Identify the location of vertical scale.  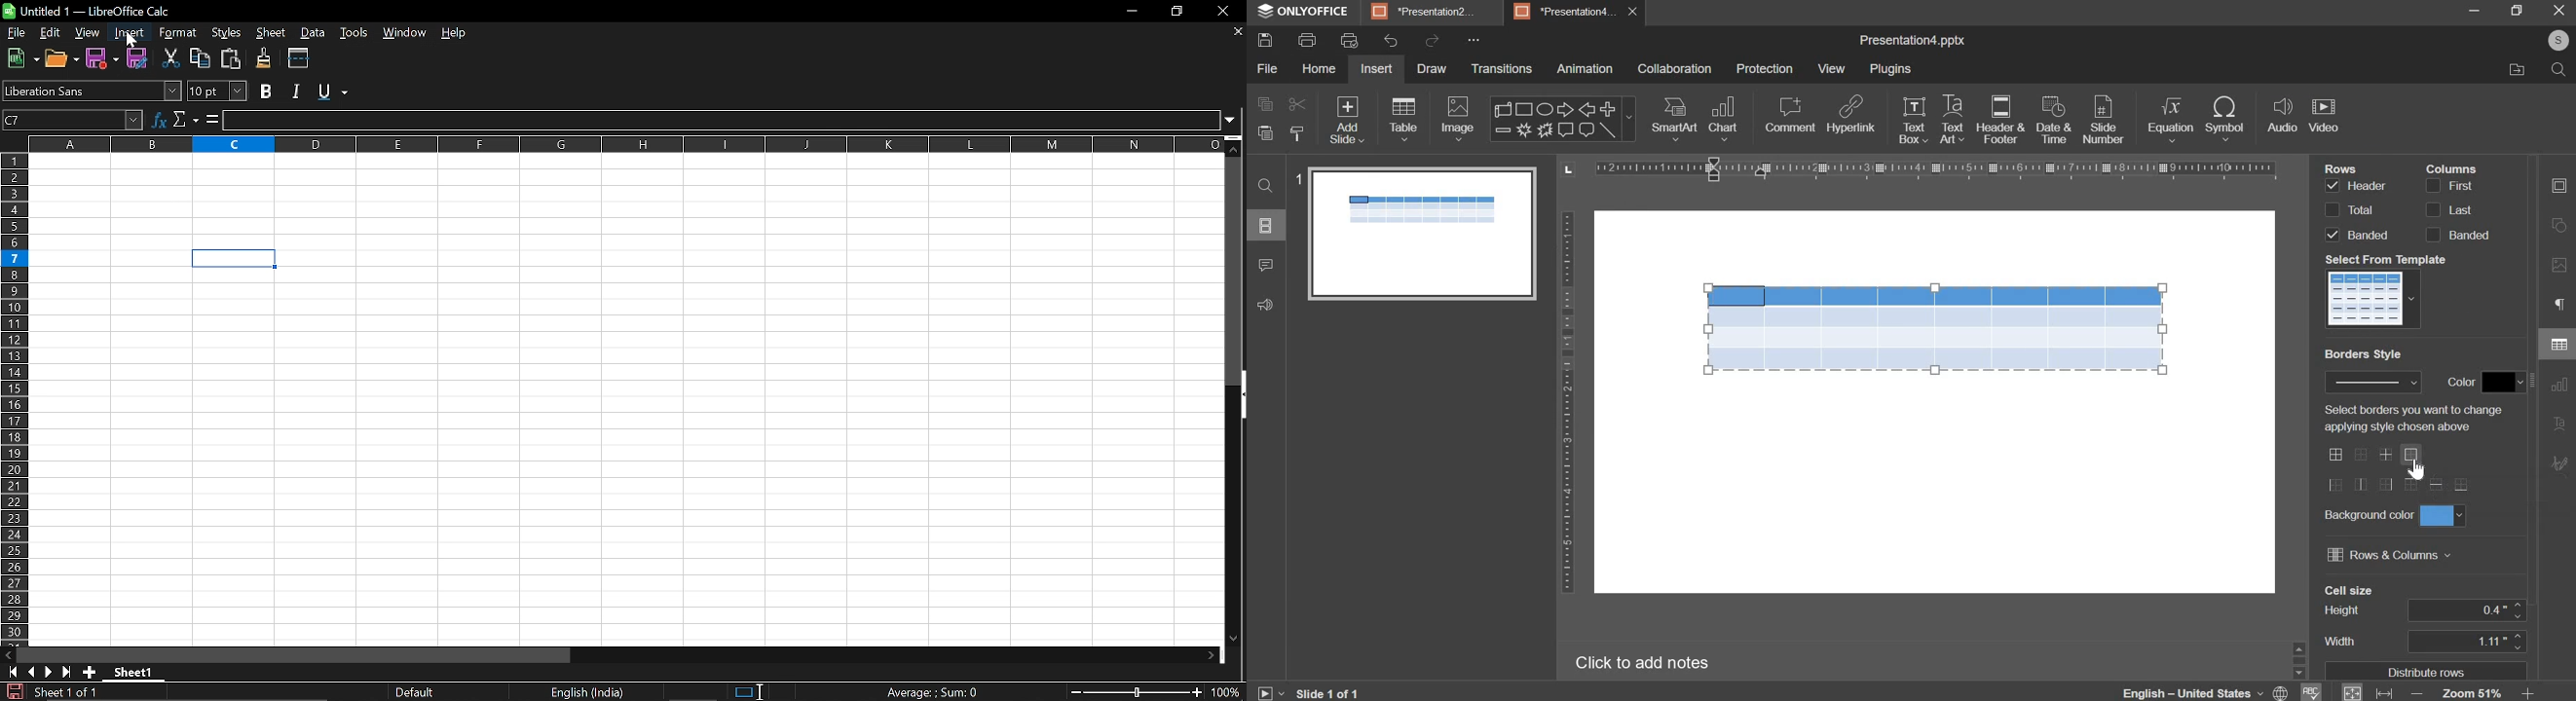
(1571, 403).